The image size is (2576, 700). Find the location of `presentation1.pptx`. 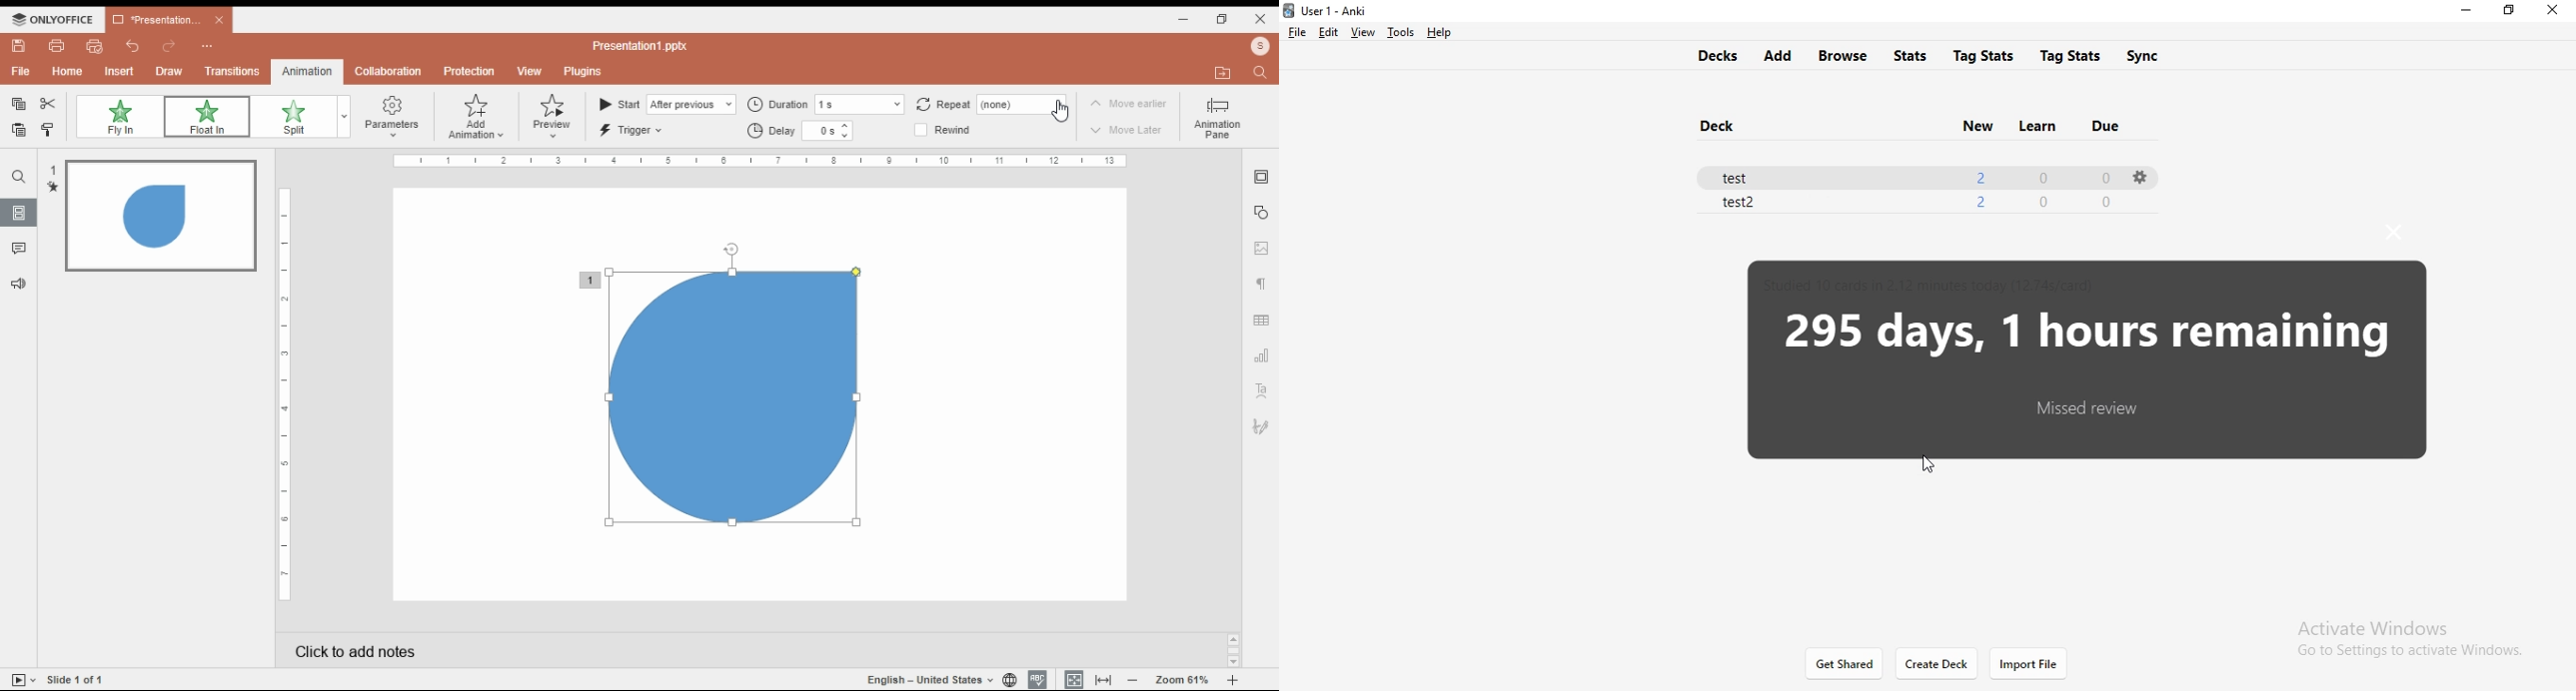

presentation1.pptx is located at coordinates (644, 46).